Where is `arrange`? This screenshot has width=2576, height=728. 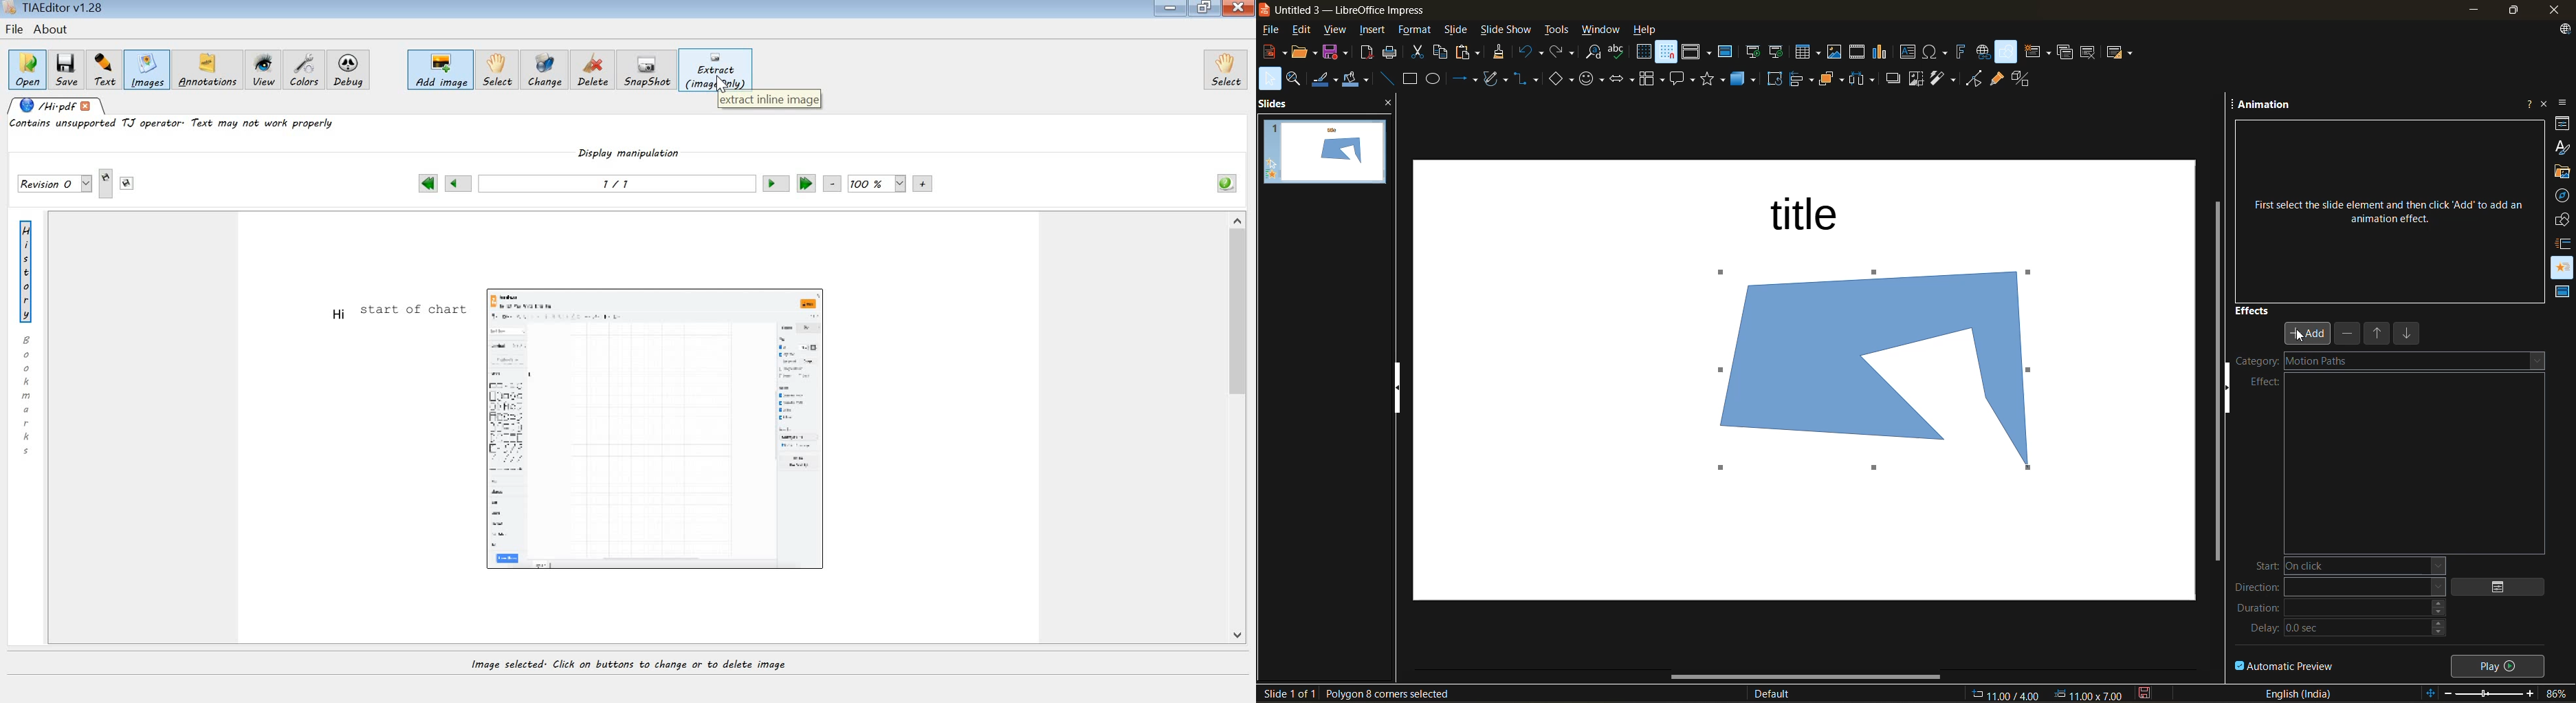 arrange is located at coordinates (1827, 82).